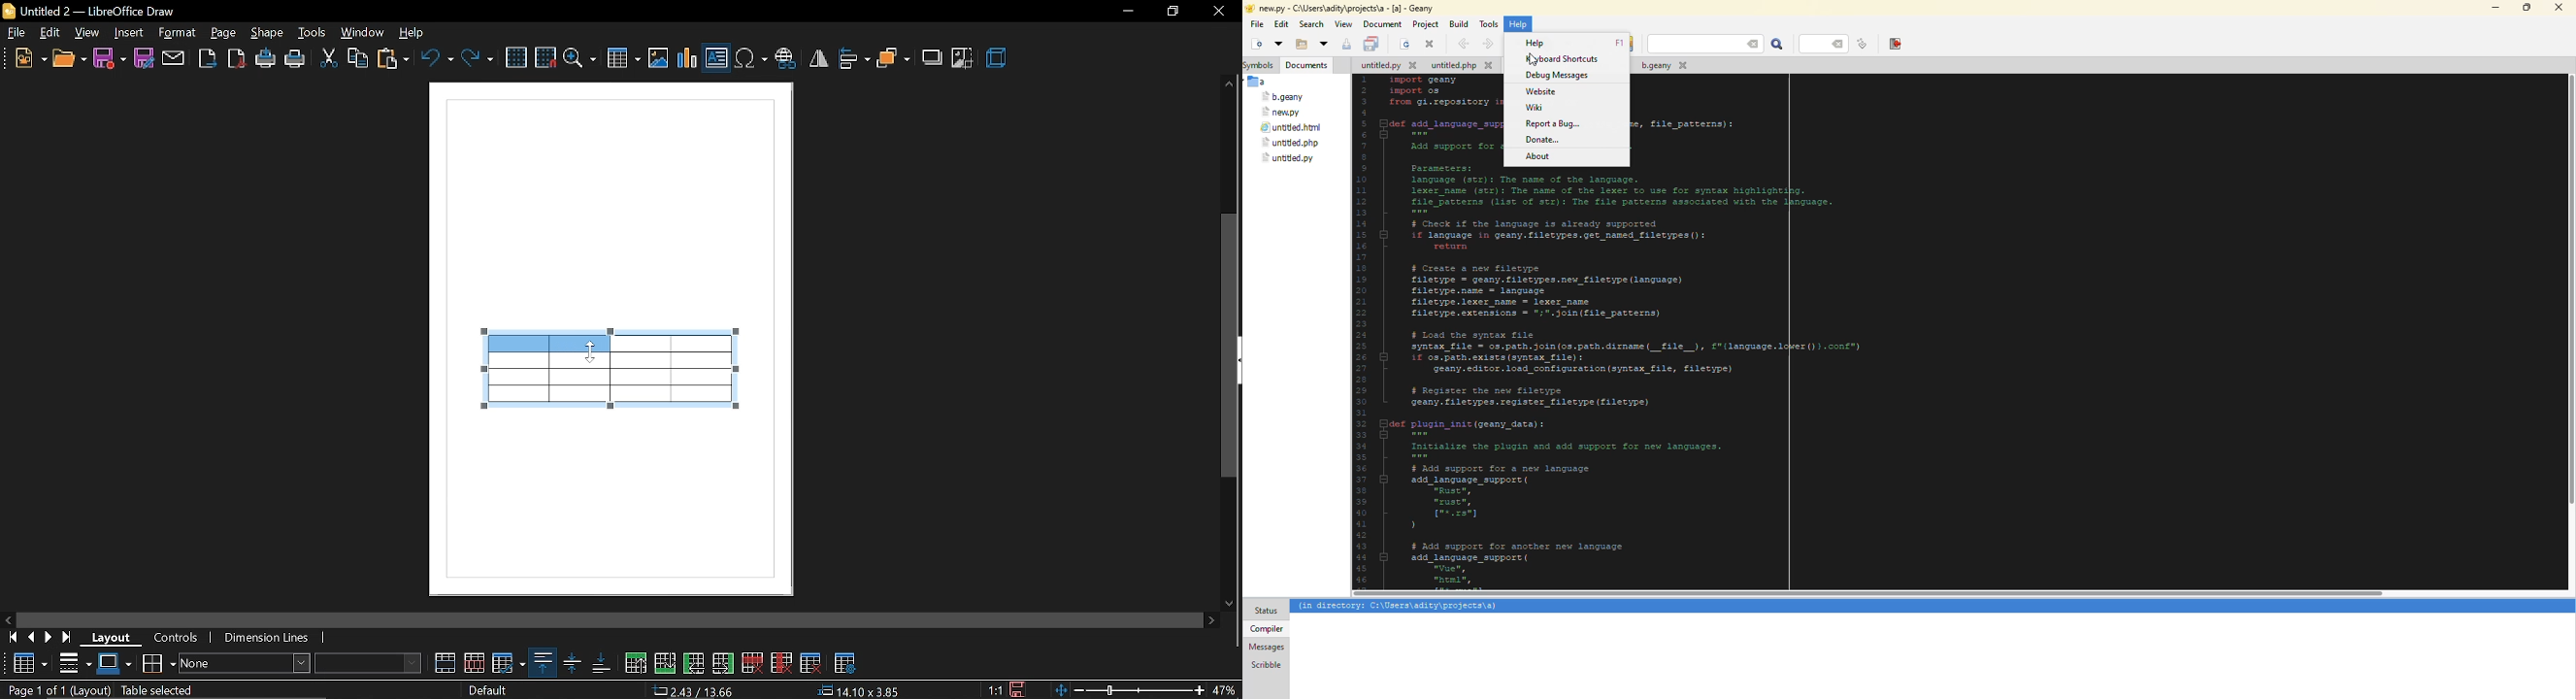 This screenshot has height=700, width=2576. Describe the element at coordinates (725, 661) in the screenshot. I see `insert column after` at that location.